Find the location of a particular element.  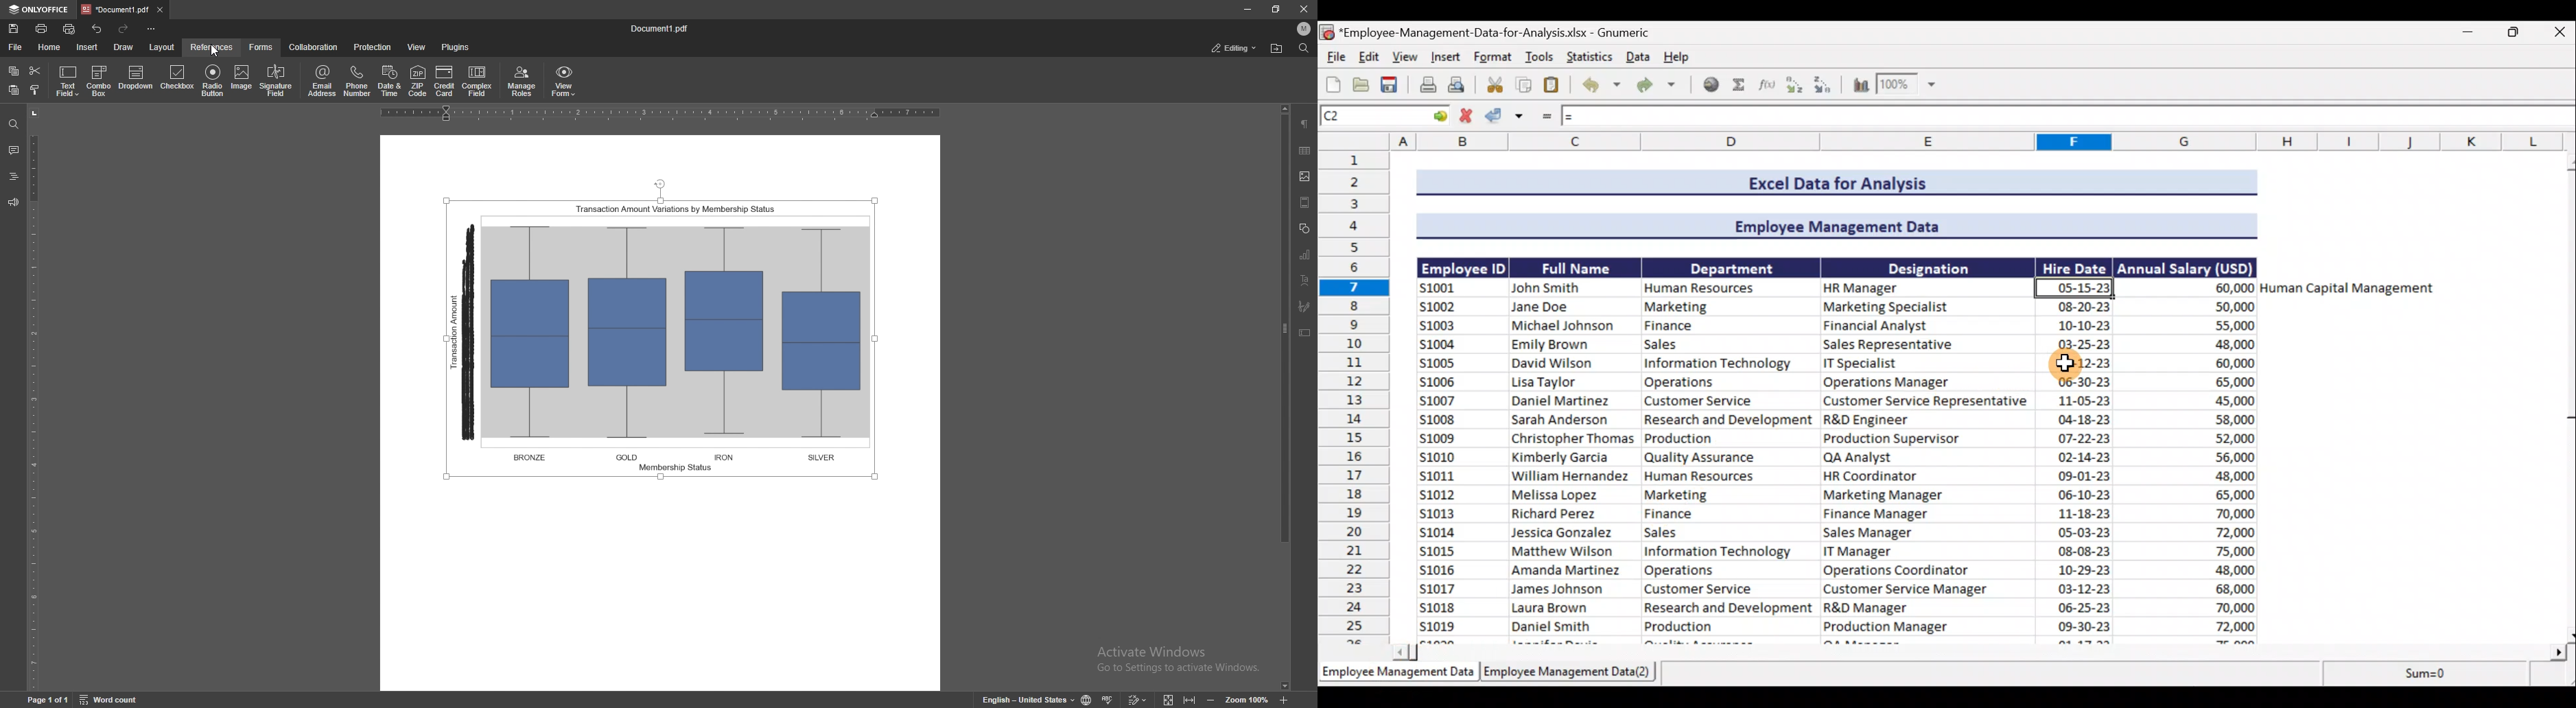

Edit is located at coordinates (1368, 56).